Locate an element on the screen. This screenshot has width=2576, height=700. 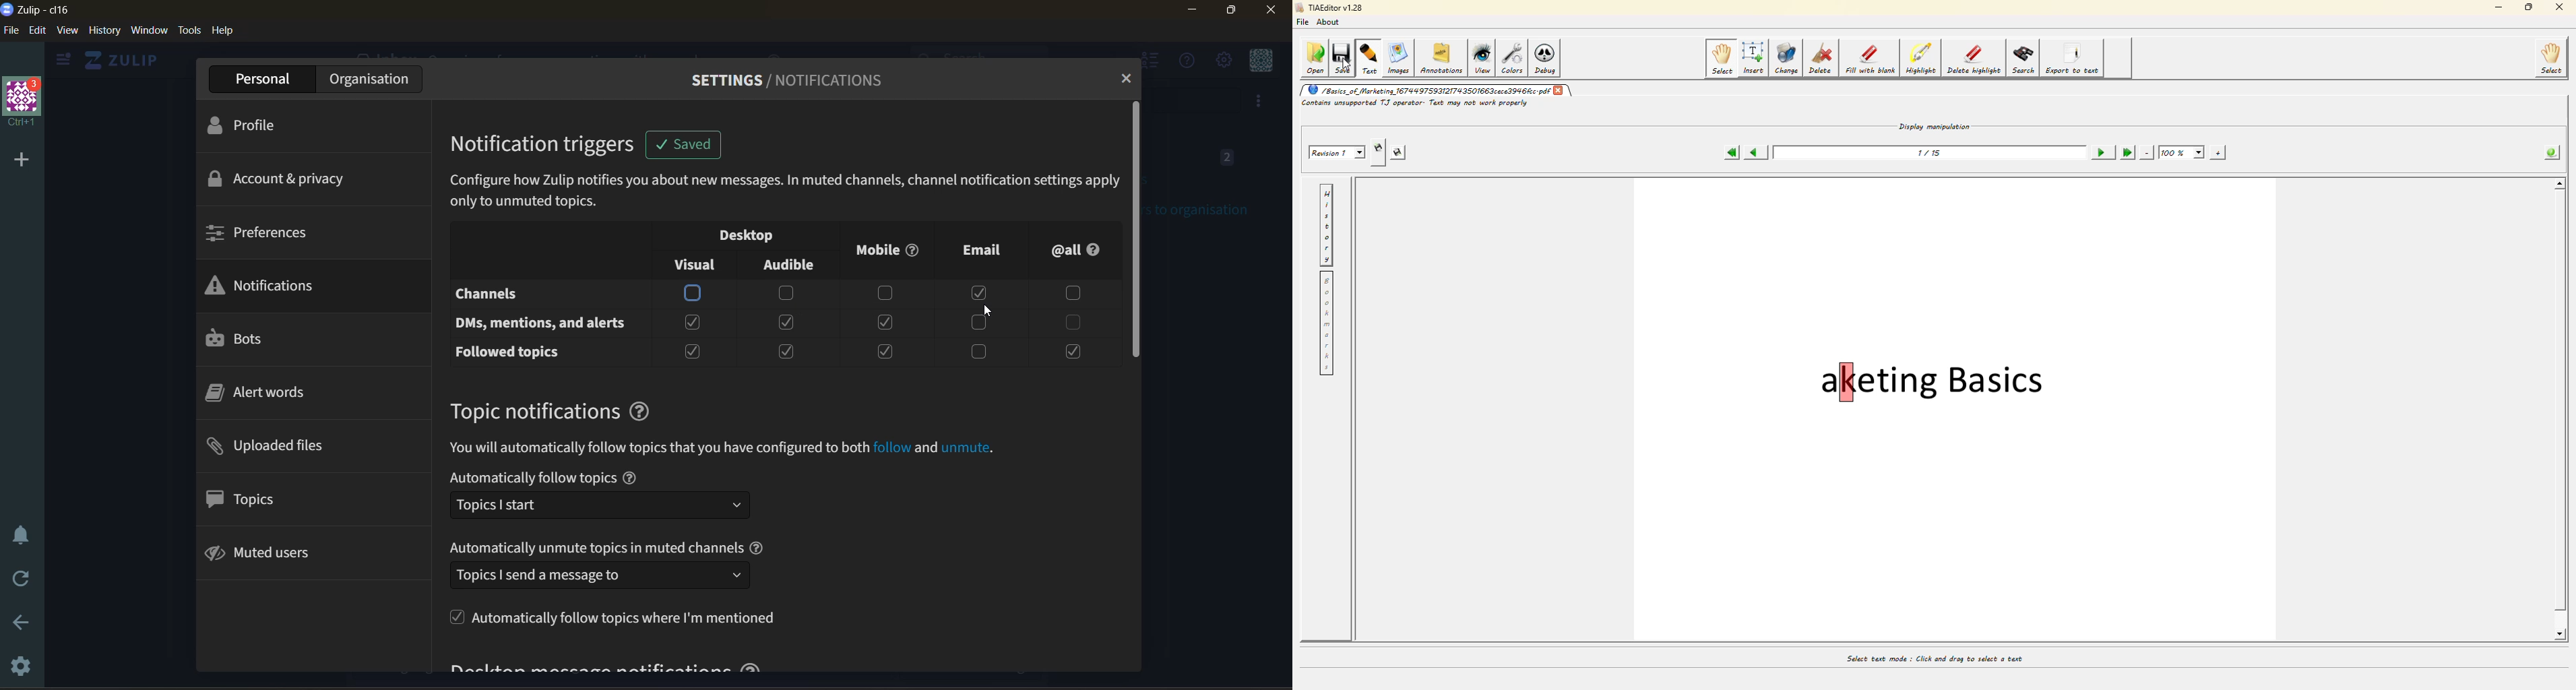
close is located at coordinates (1273, 10).